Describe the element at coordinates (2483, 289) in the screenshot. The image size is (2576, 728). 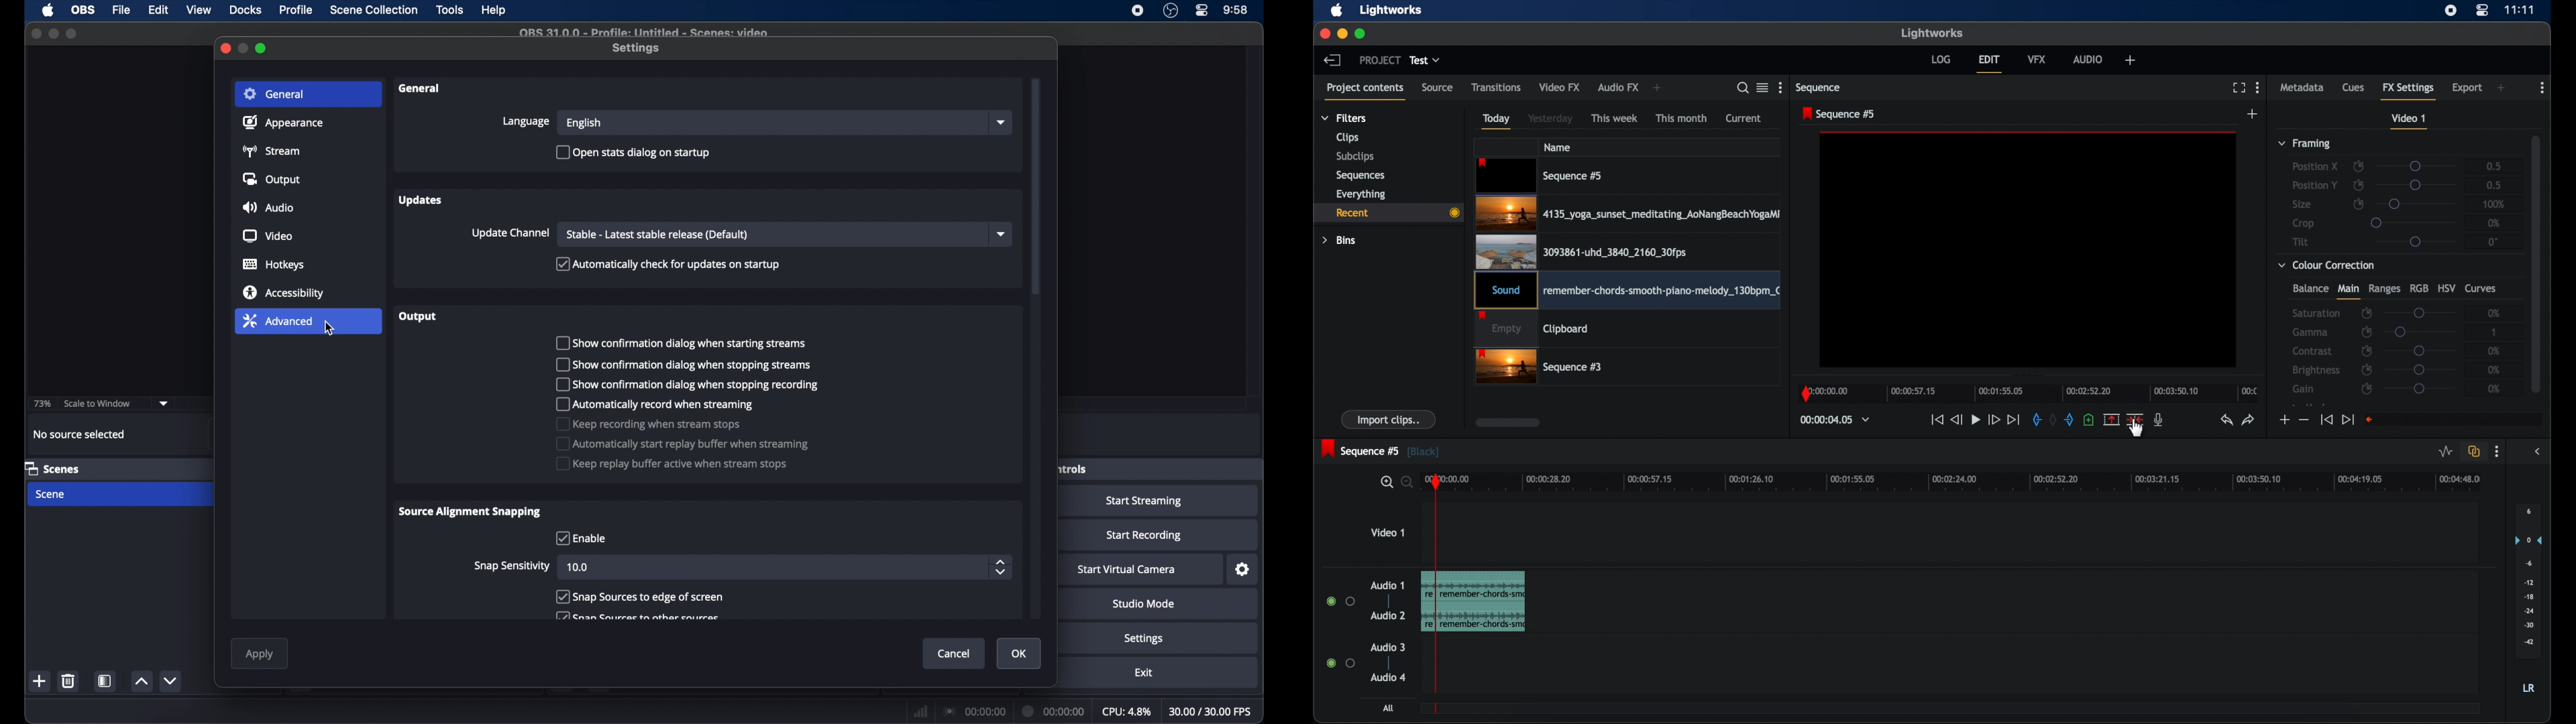
I see `curves` at that location.